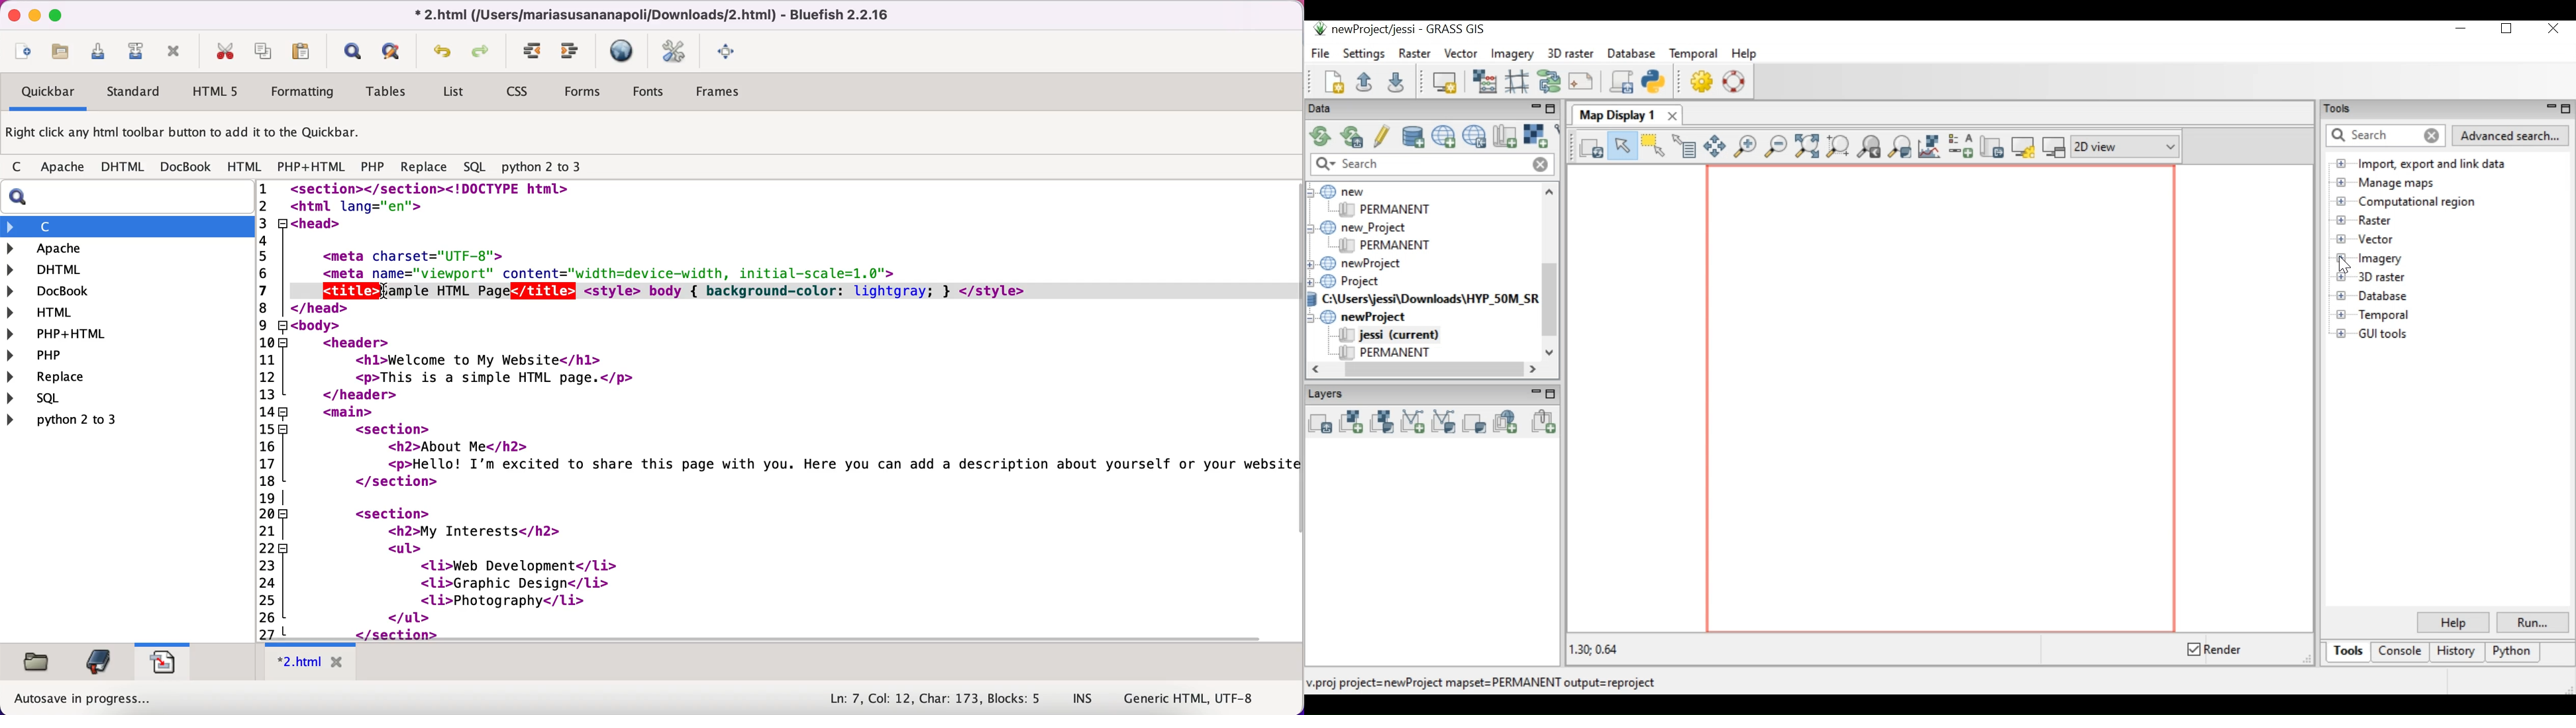 This screenshot has width=2576, height=728. Describe the element at coordinates (720, 92) in the screenshot. I see `frames` at that location.